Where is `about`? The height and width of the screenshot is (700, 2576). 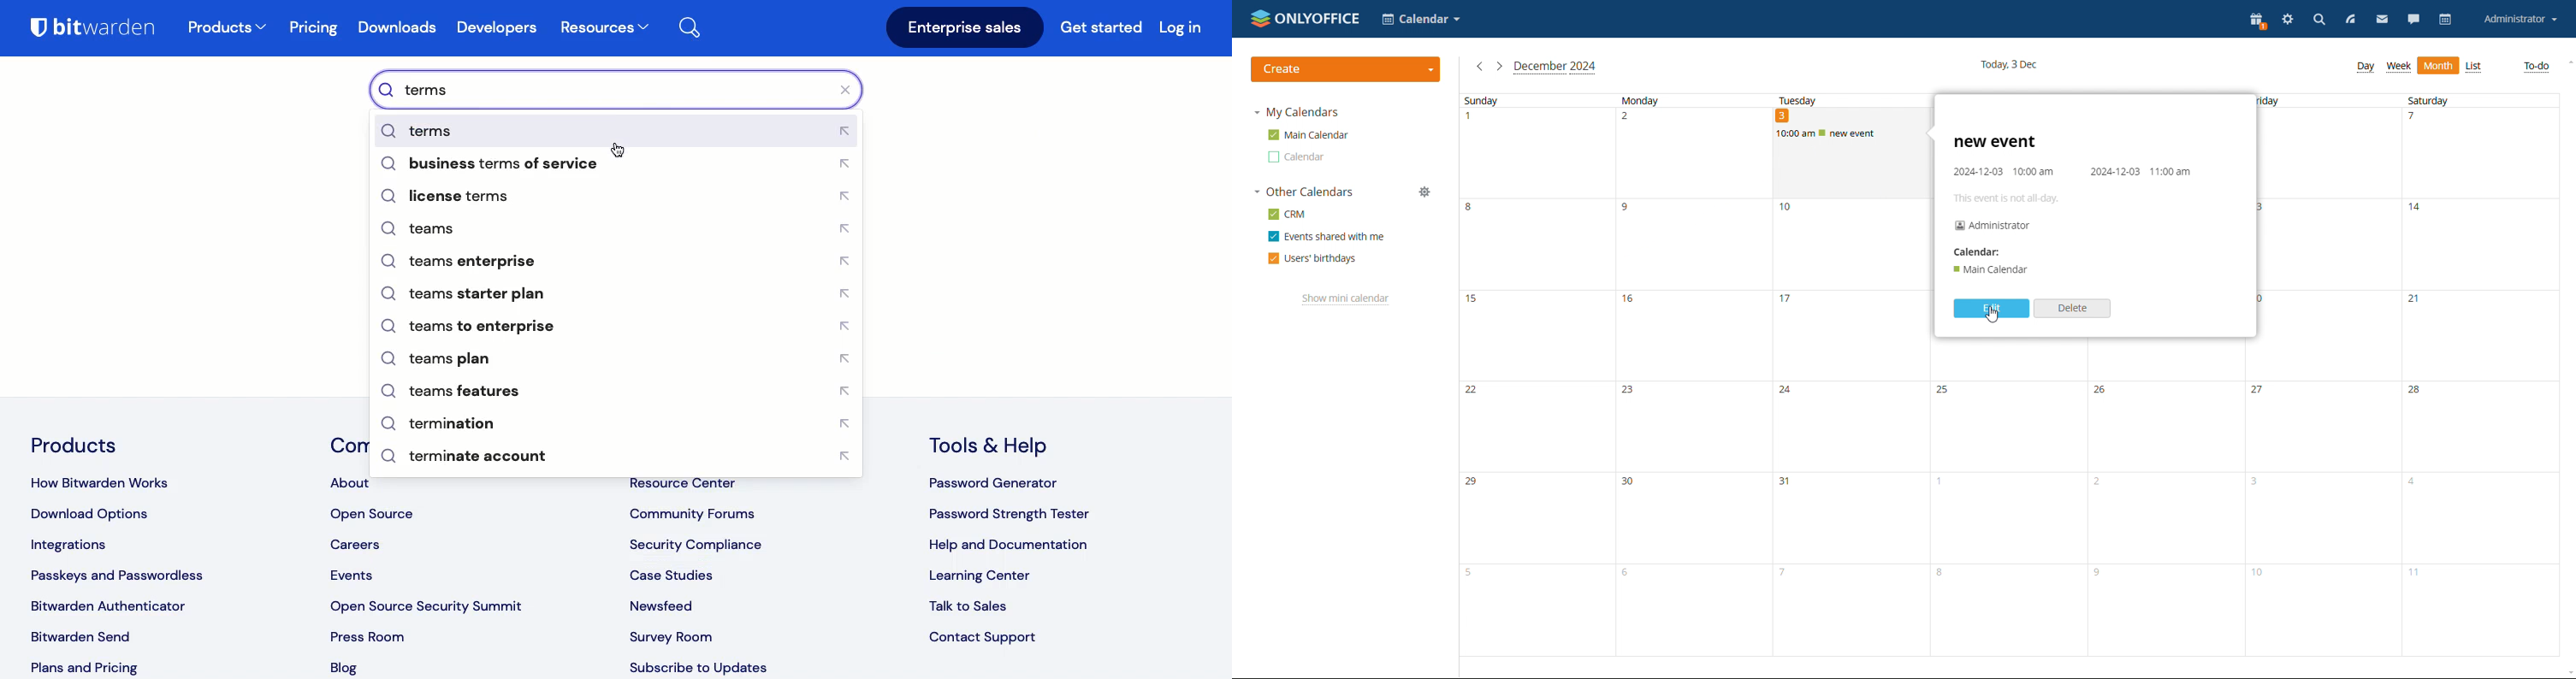 about is located at coordinates (349, 484).